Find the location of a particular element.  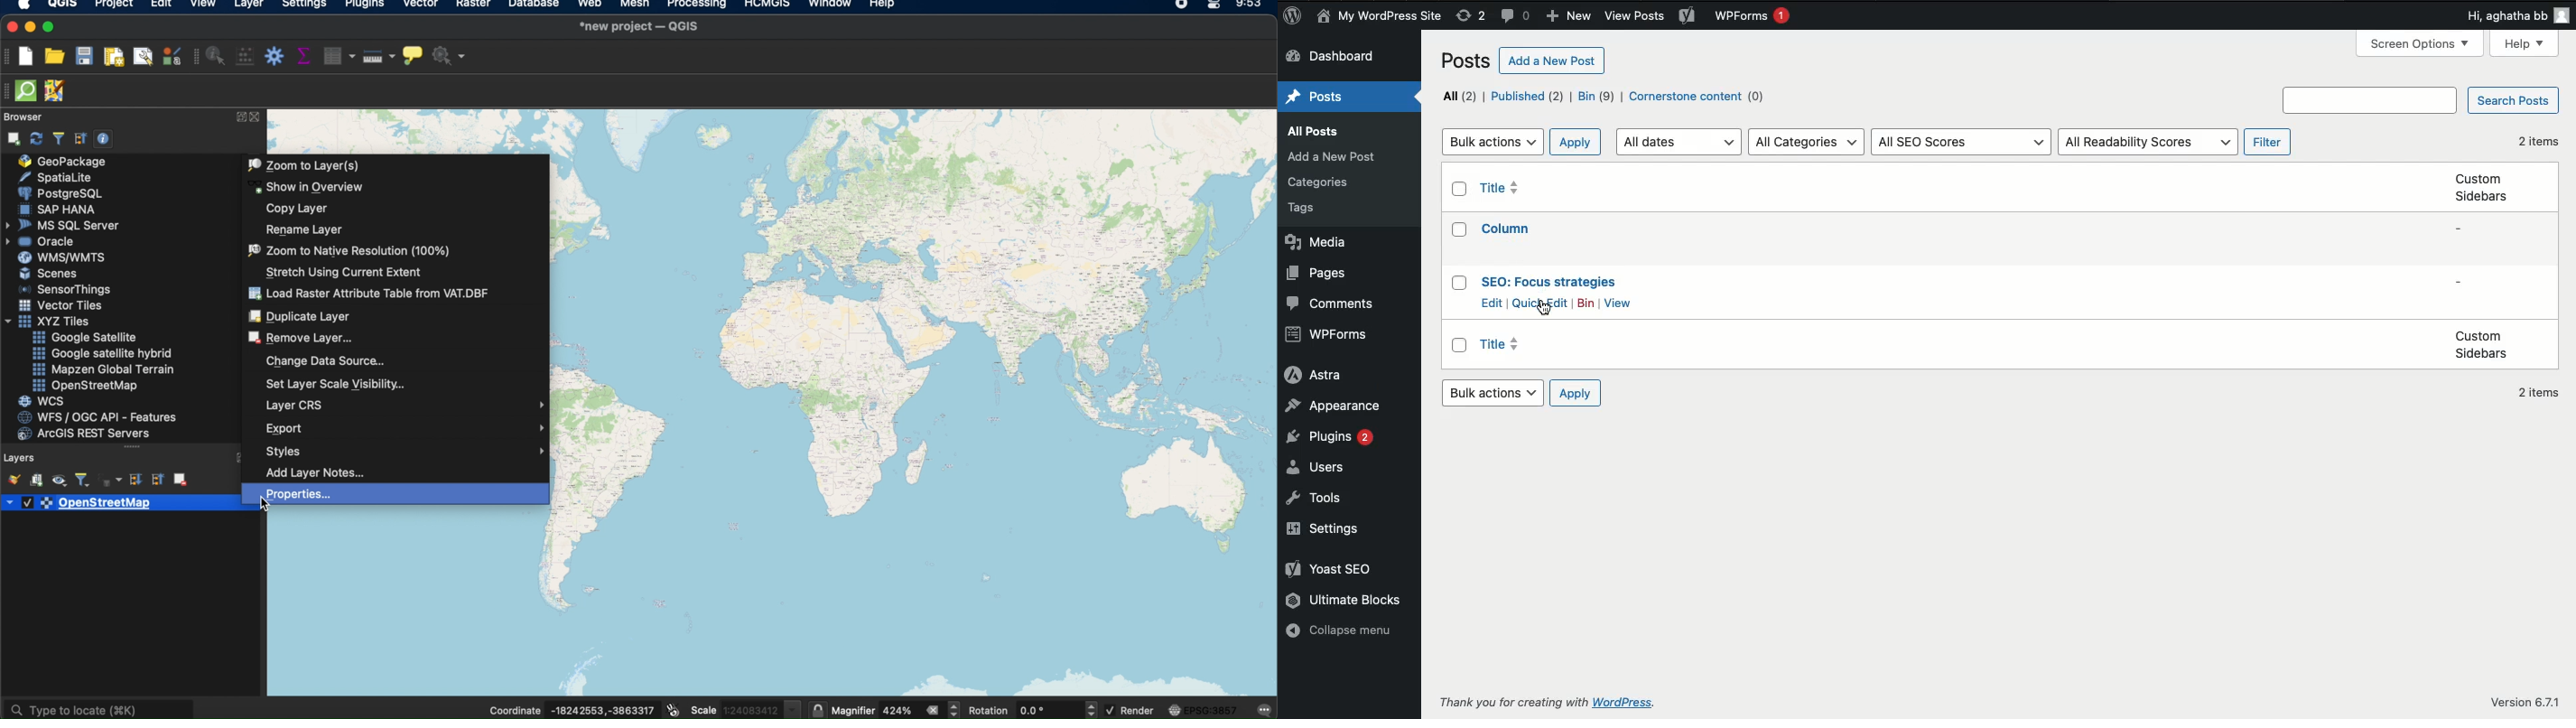

Settings is located at coordinates (1327, 529).